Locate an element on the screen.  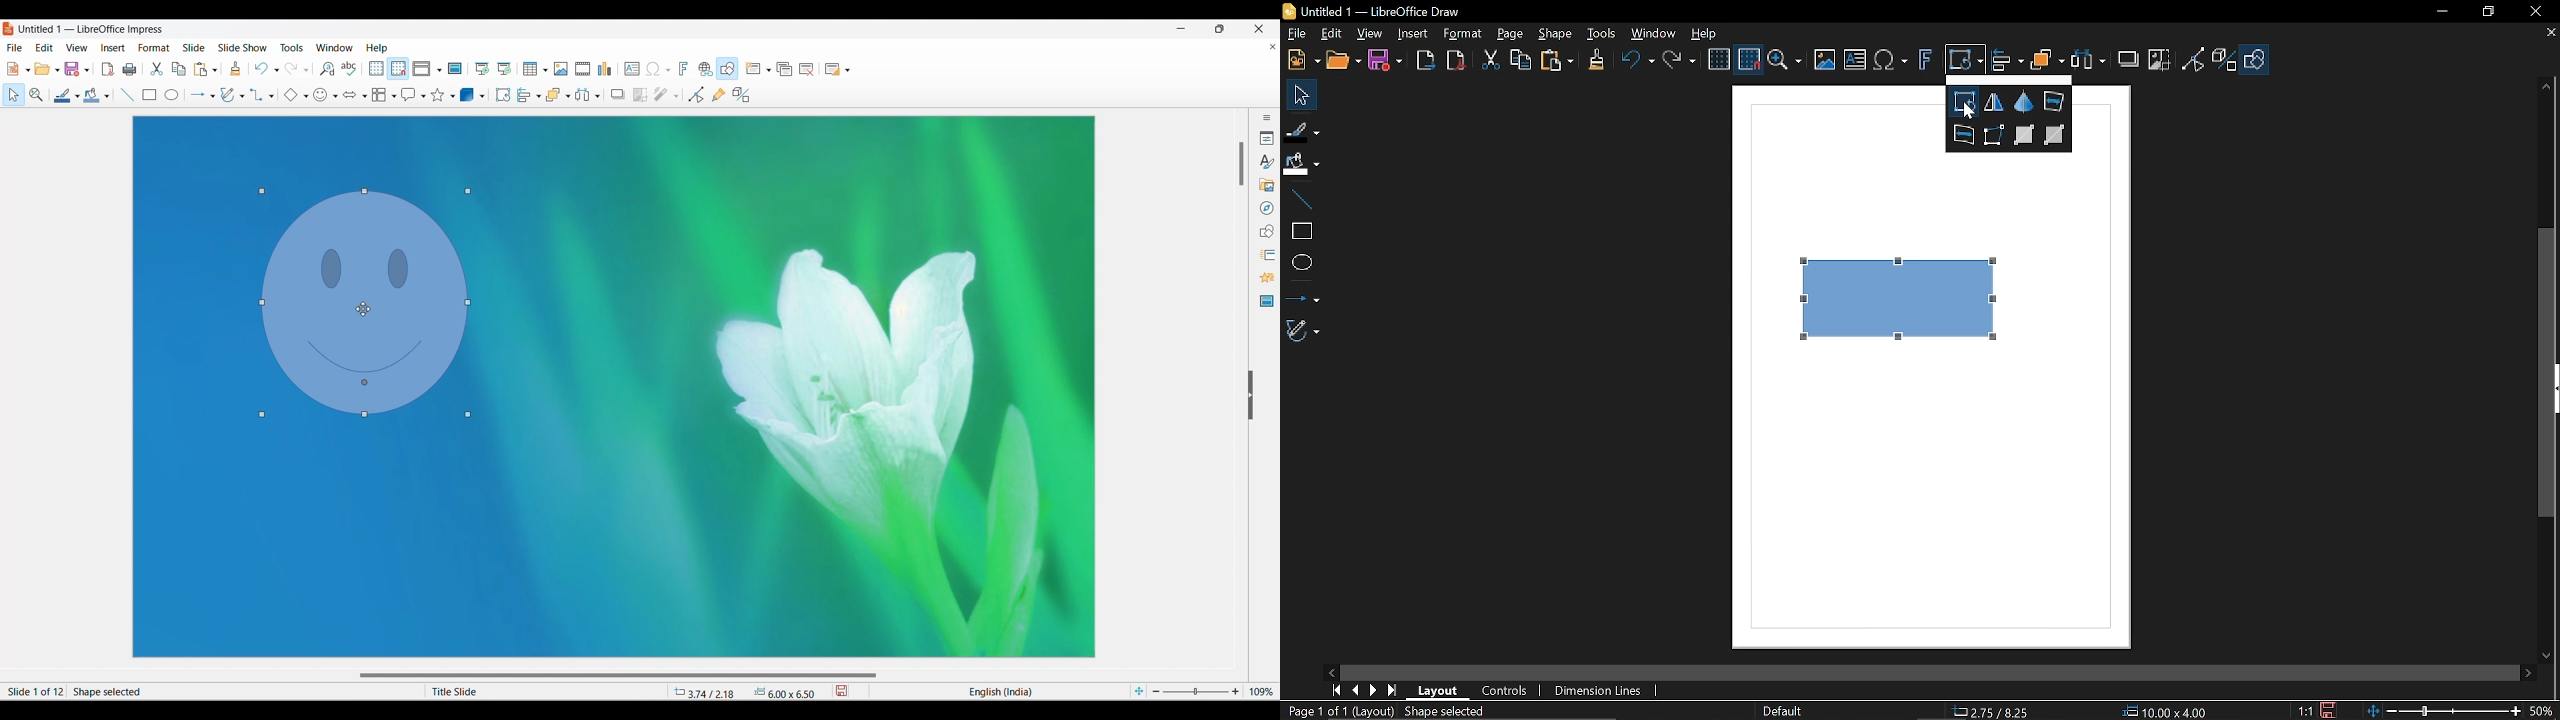
Selected view is located at coordinates (421, 69).